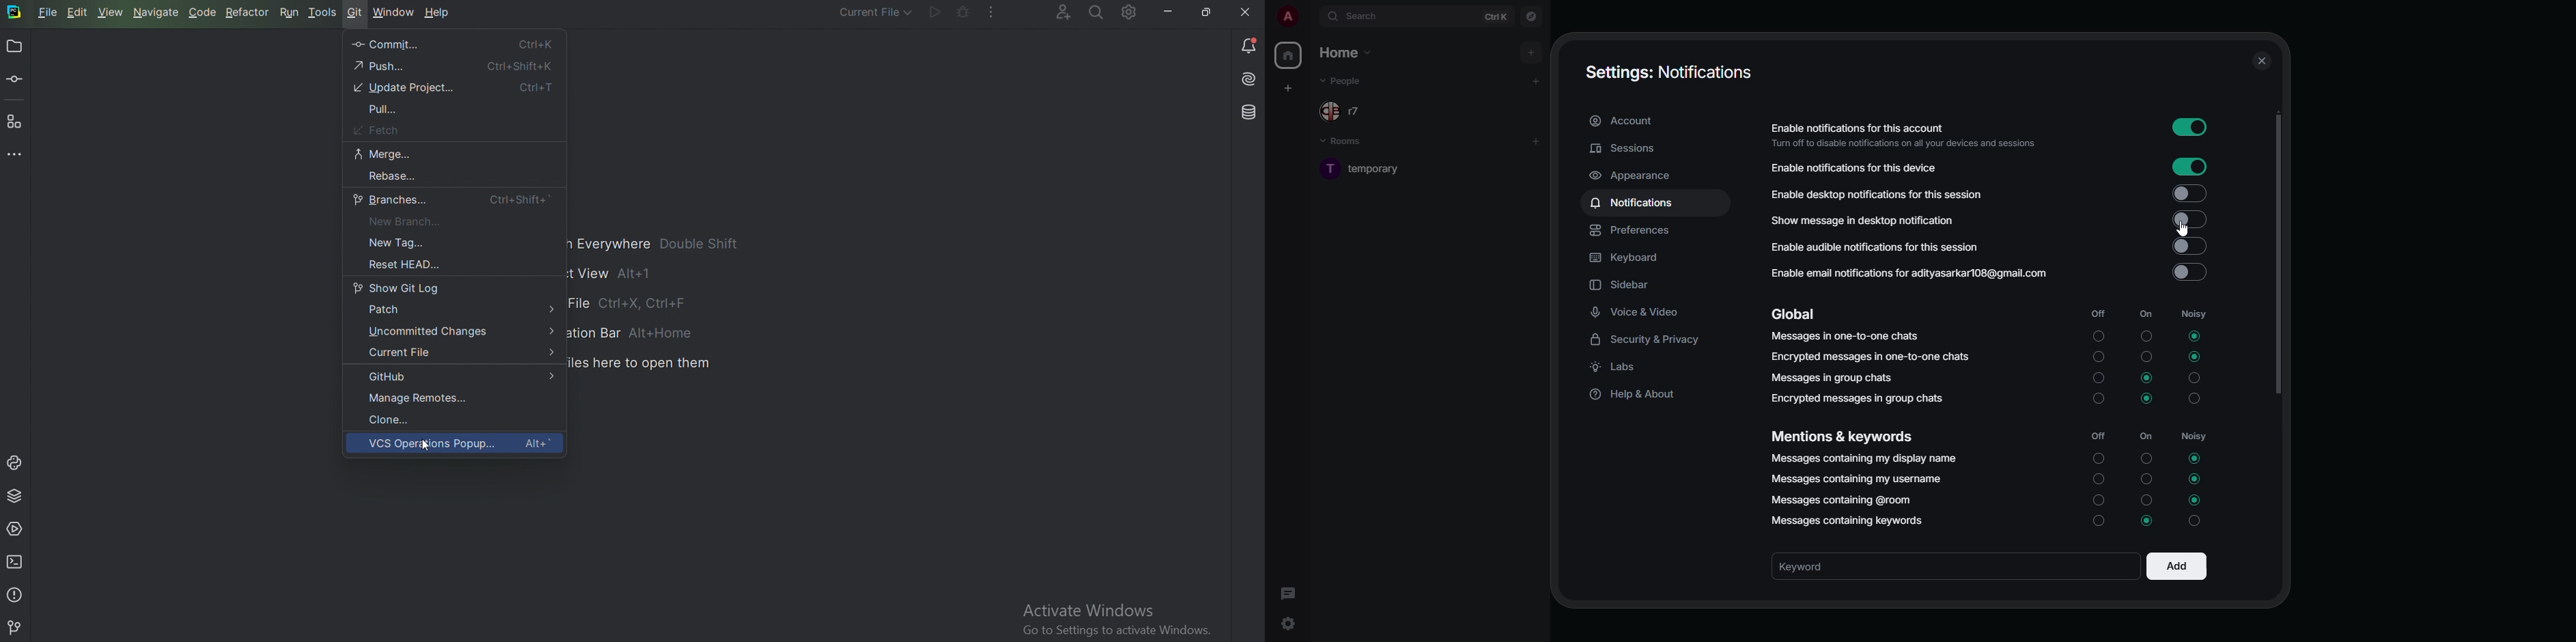 The height and width of the screenshot is (644, 2576). I want to click on , so click(2189, 246).